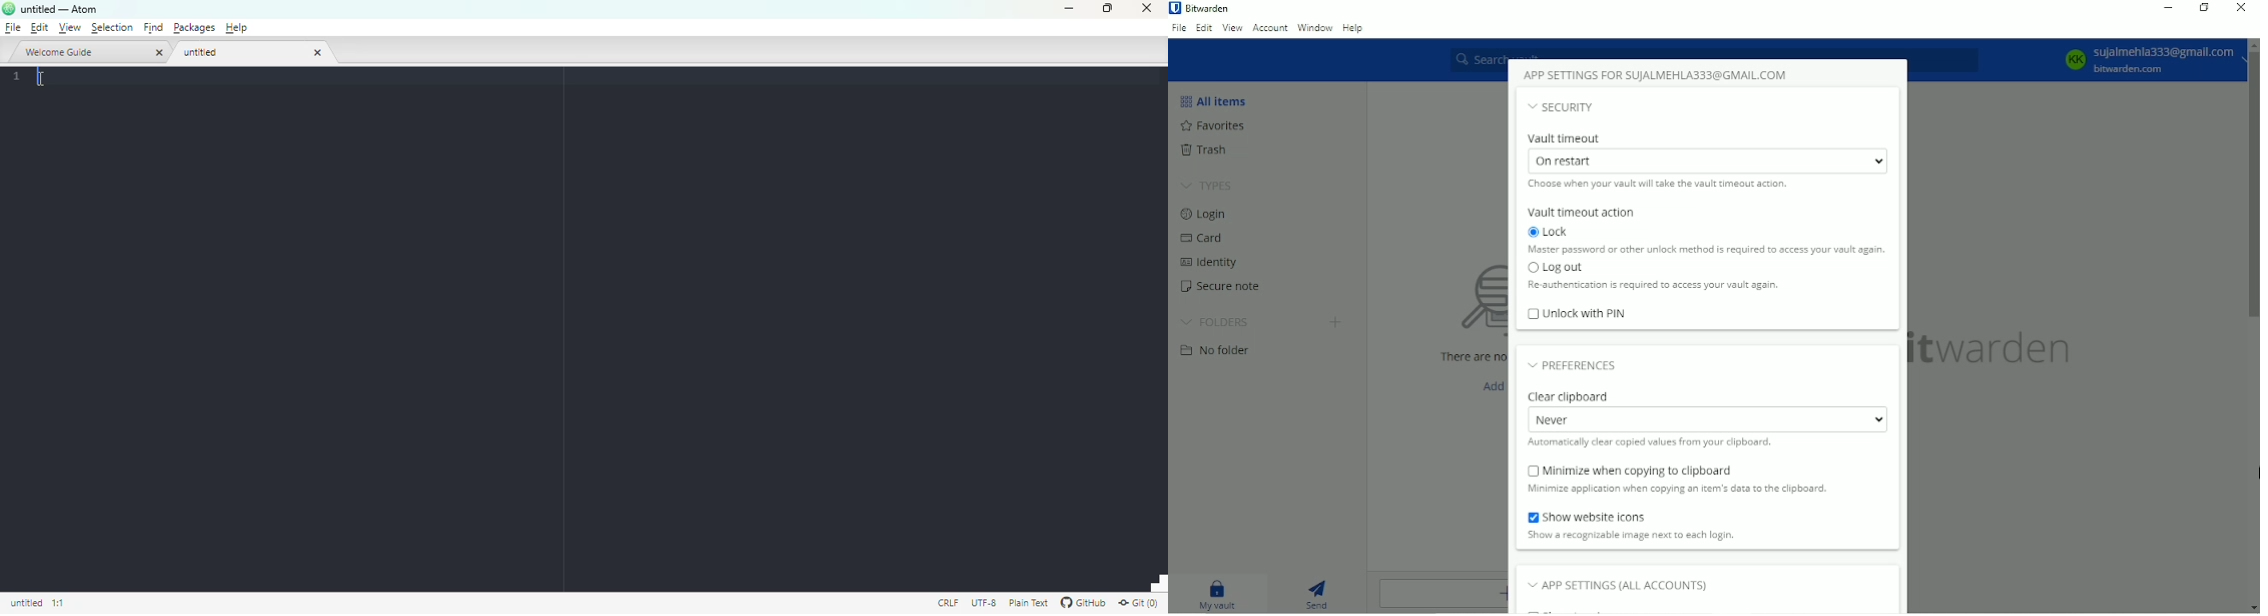  Describe the element at coordinates (1577, 313) in the screenshot. I see `Unlock with PIN` at that location.